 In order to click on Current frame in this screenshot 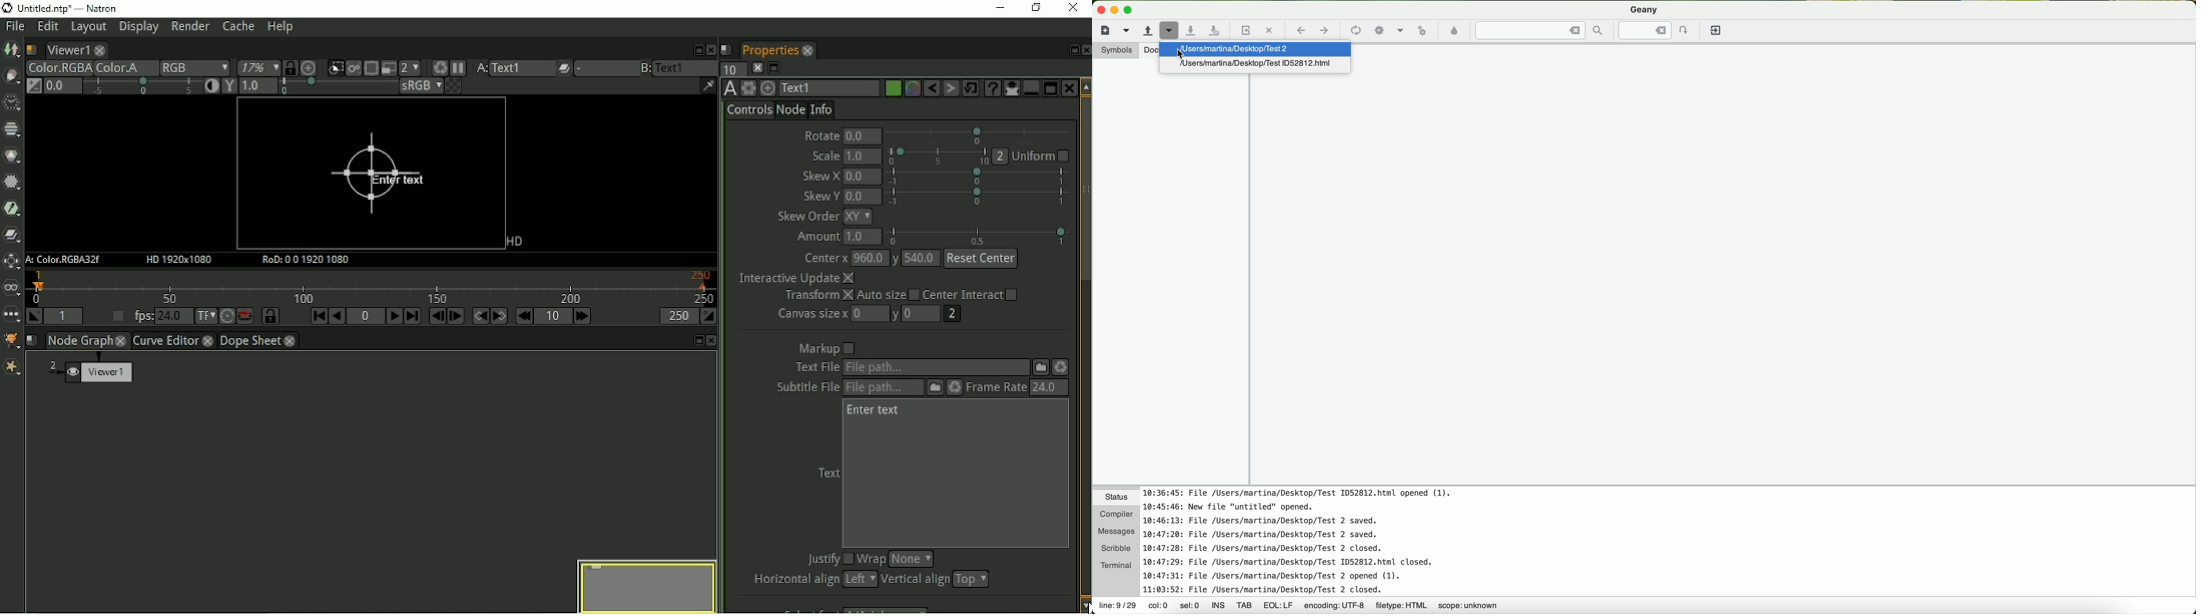, I will do `click(366, 316)`.